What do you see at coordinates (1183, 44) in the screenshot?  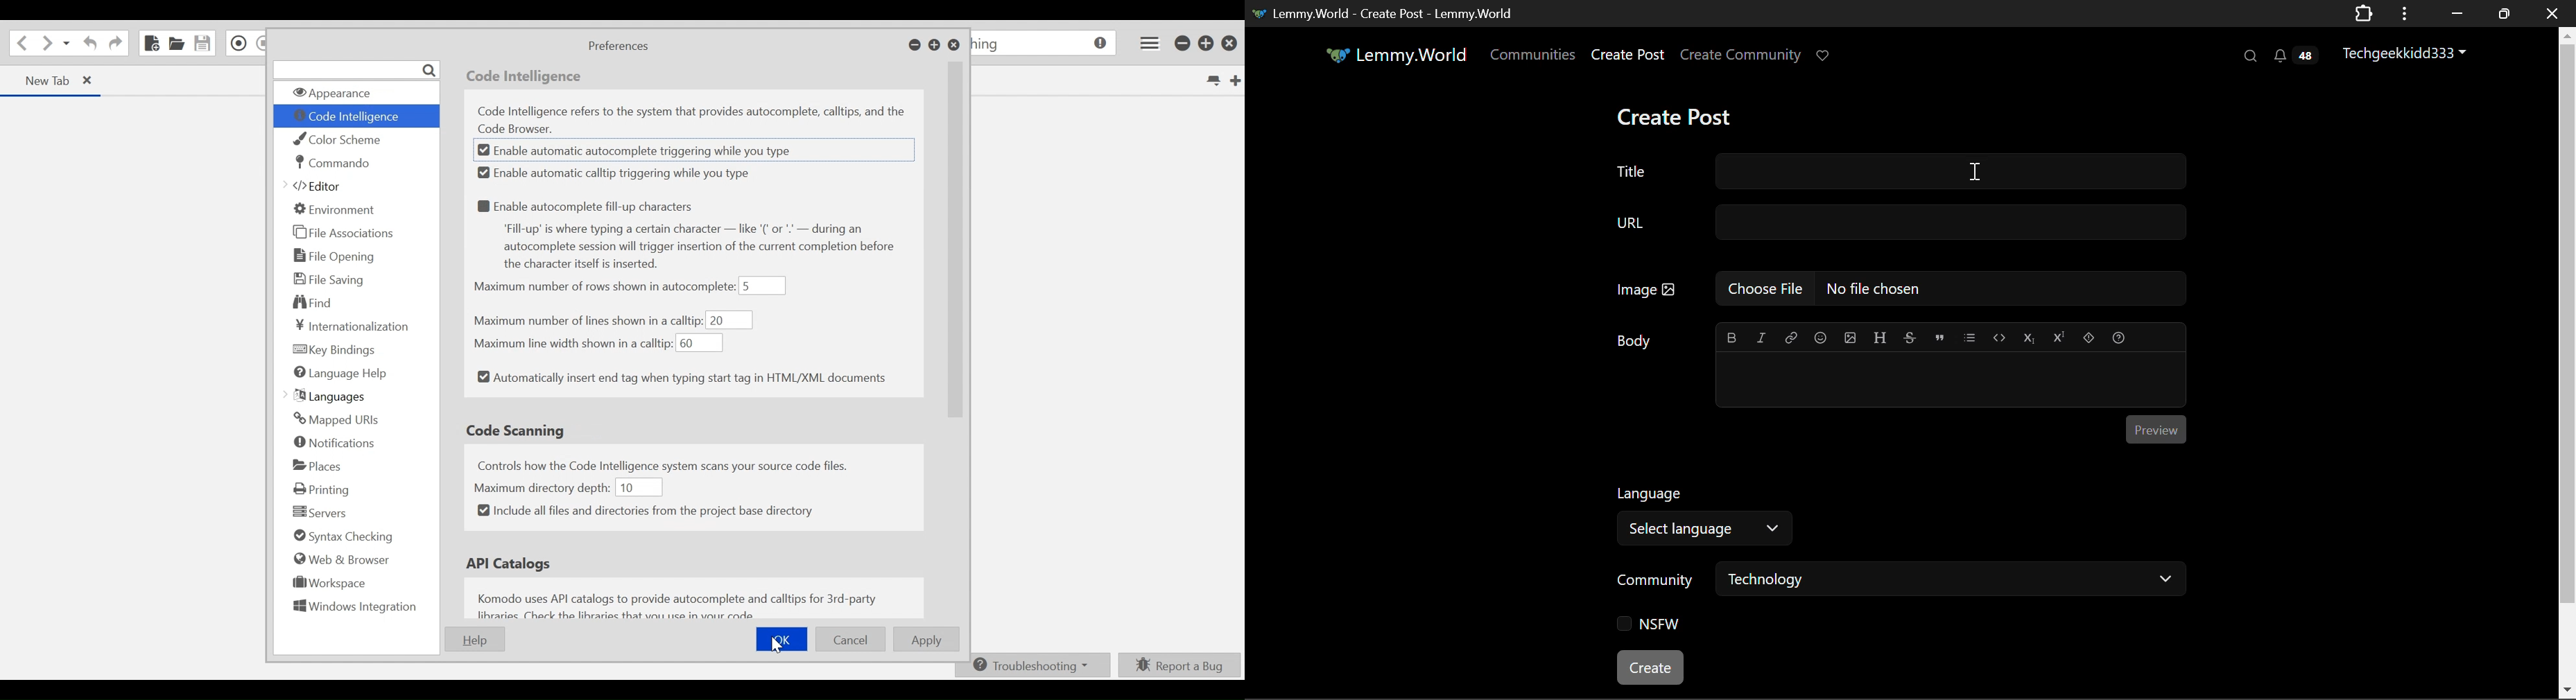 I see `minimize` at bounding box center [1183, 44].